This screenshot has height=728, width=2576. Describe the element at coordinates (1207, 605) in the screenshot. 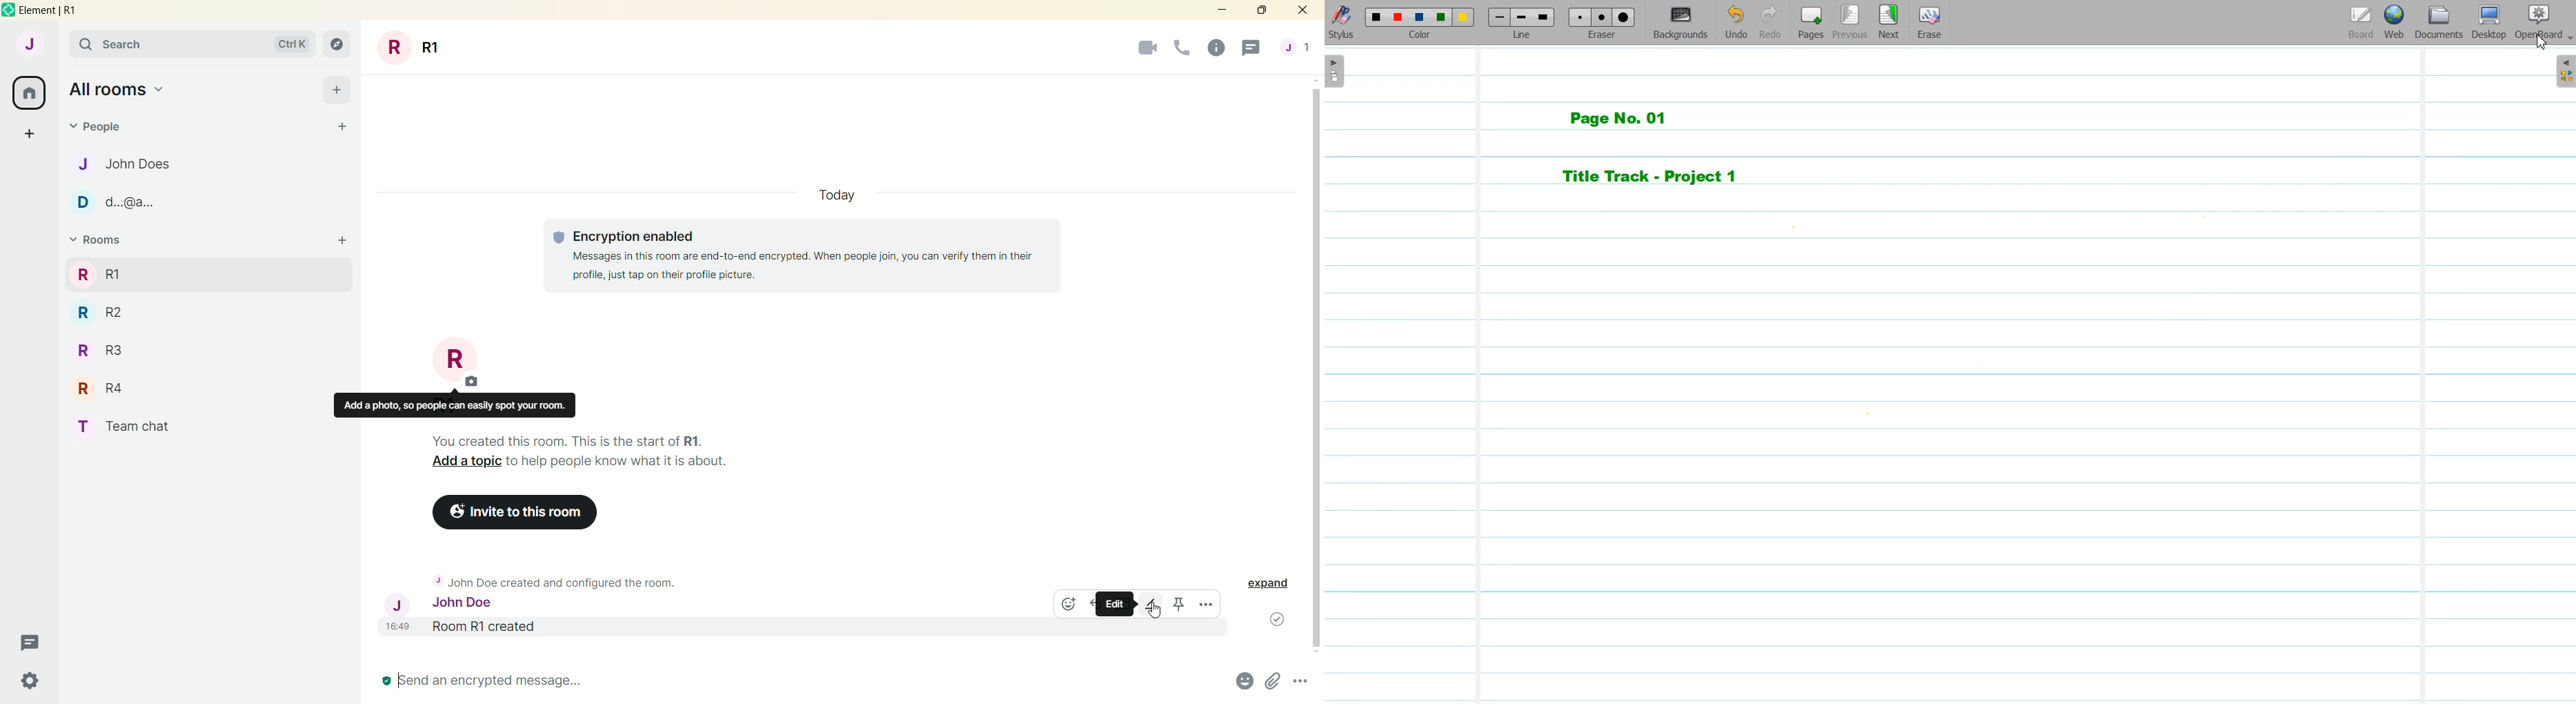

I see `options` at that location.